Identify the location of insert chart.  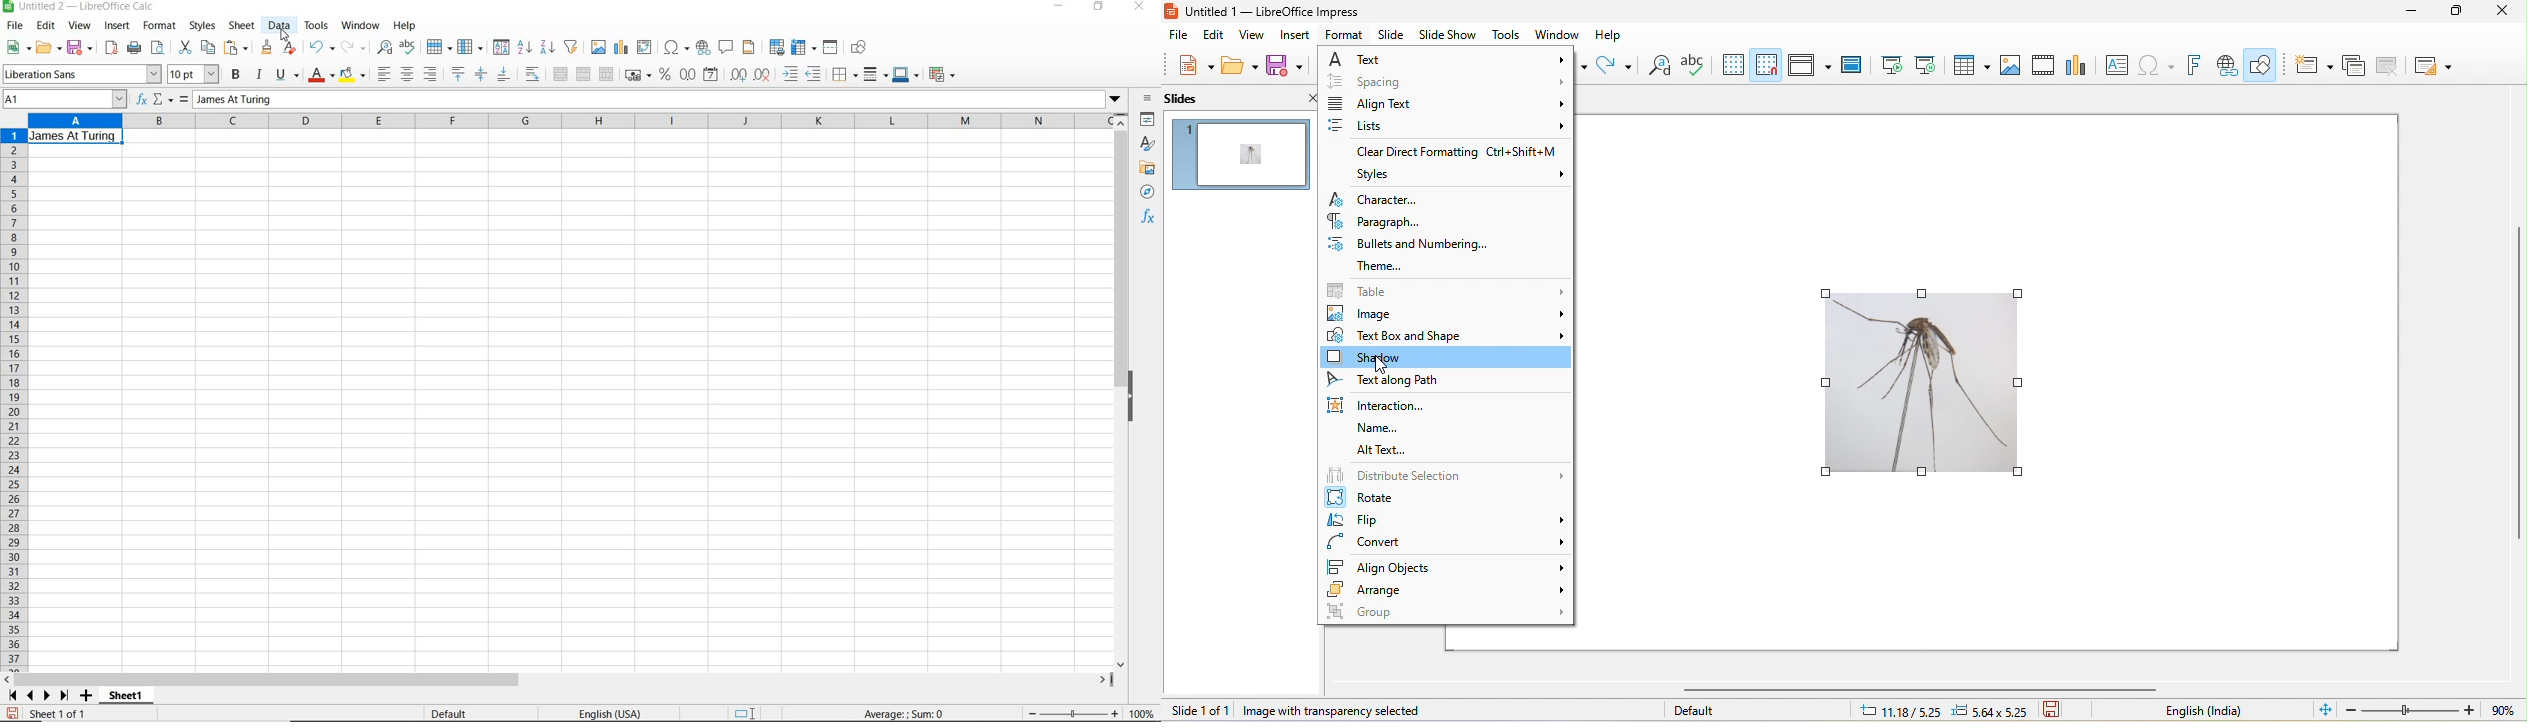
(622, 48).